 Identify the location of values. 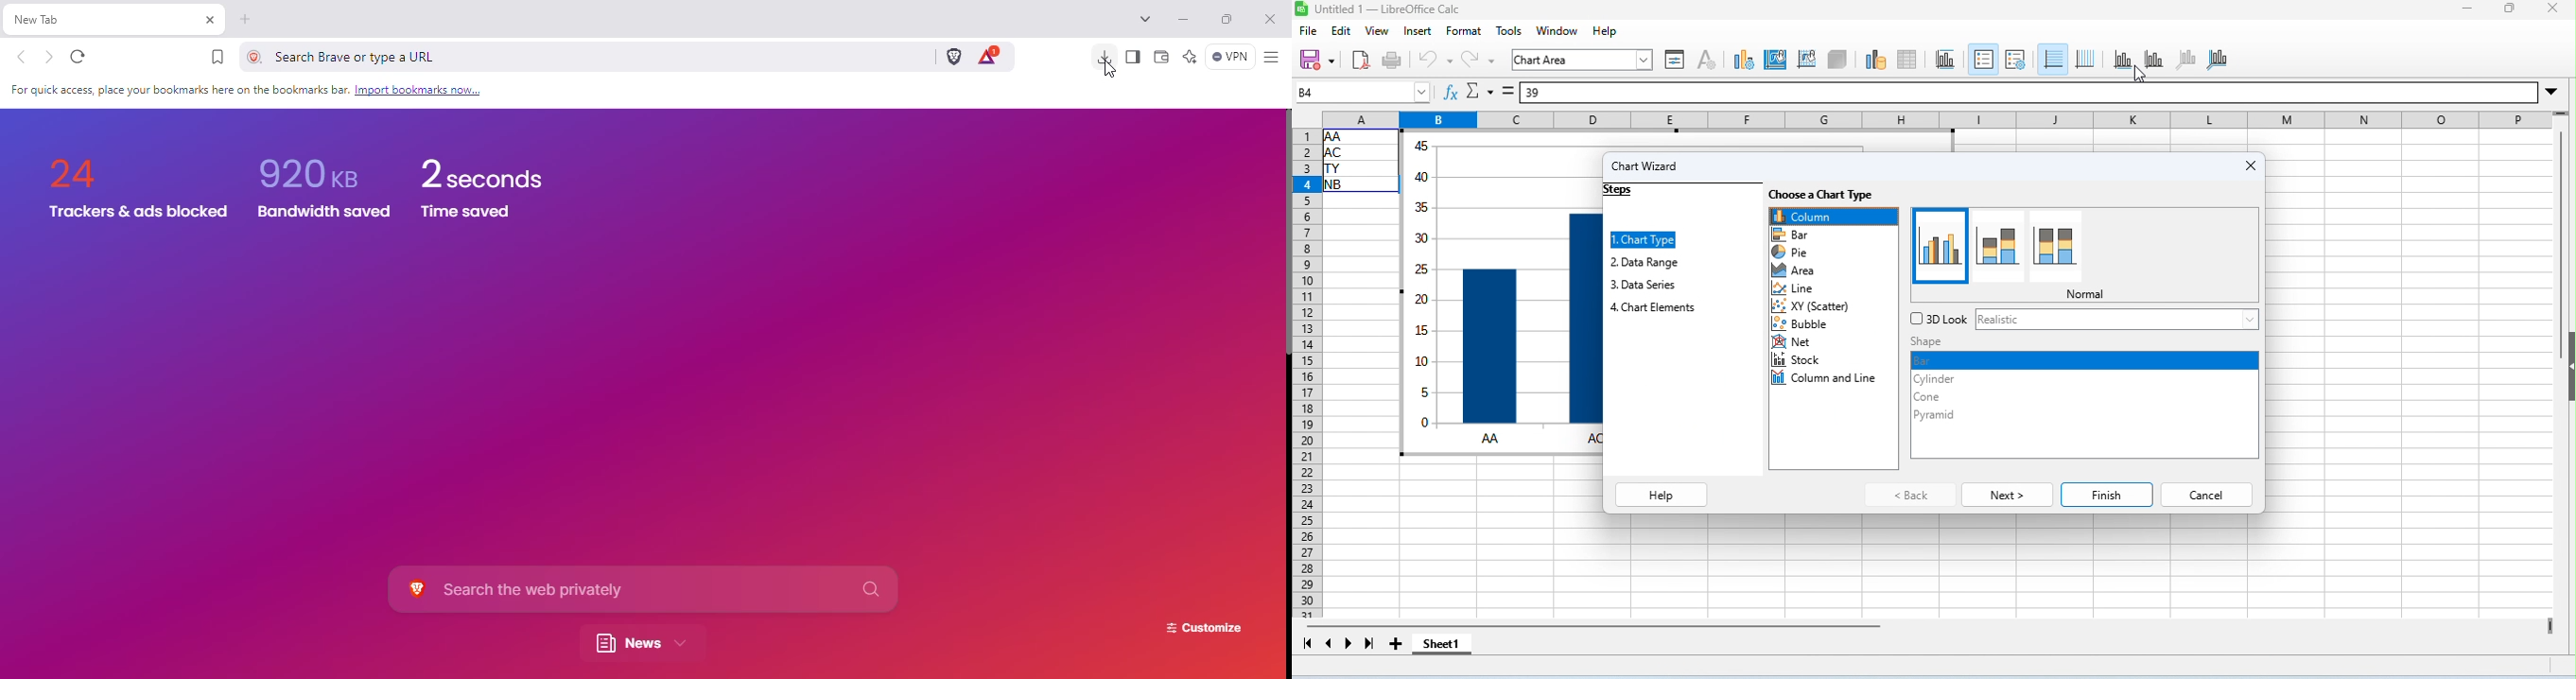
(1423, 284).